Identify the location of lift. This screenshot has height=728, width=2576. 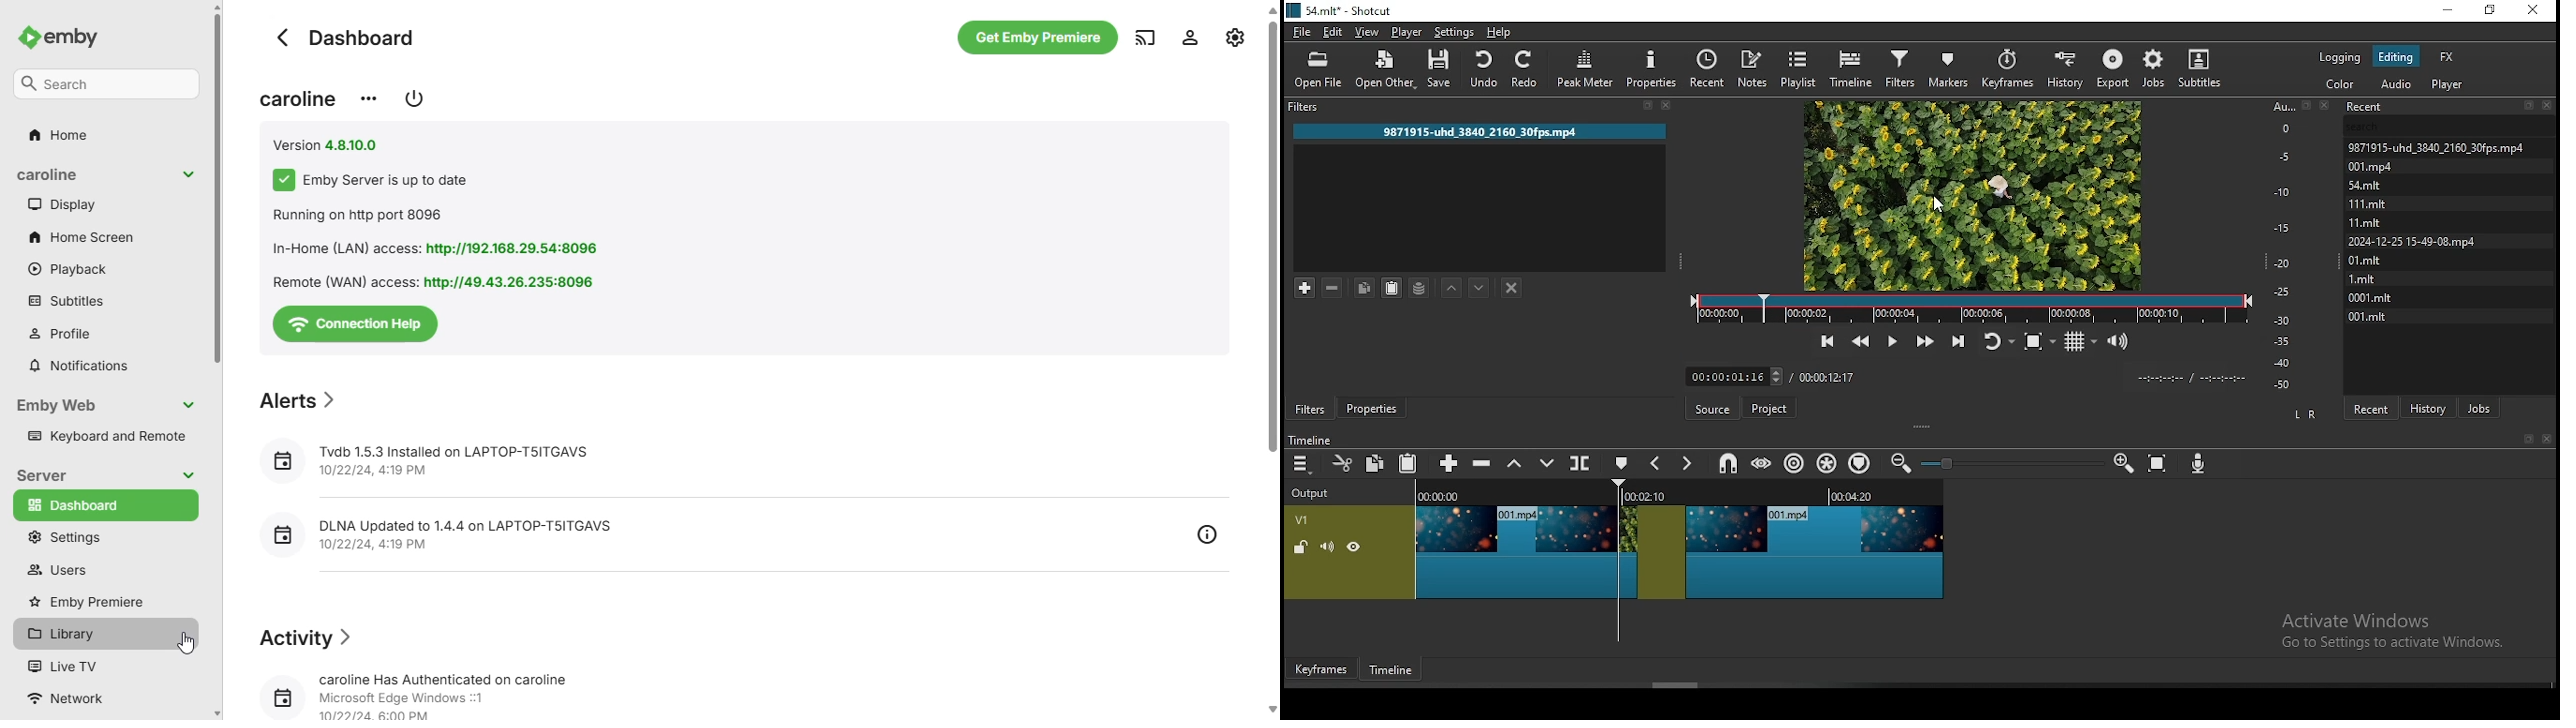
(1516, 464).